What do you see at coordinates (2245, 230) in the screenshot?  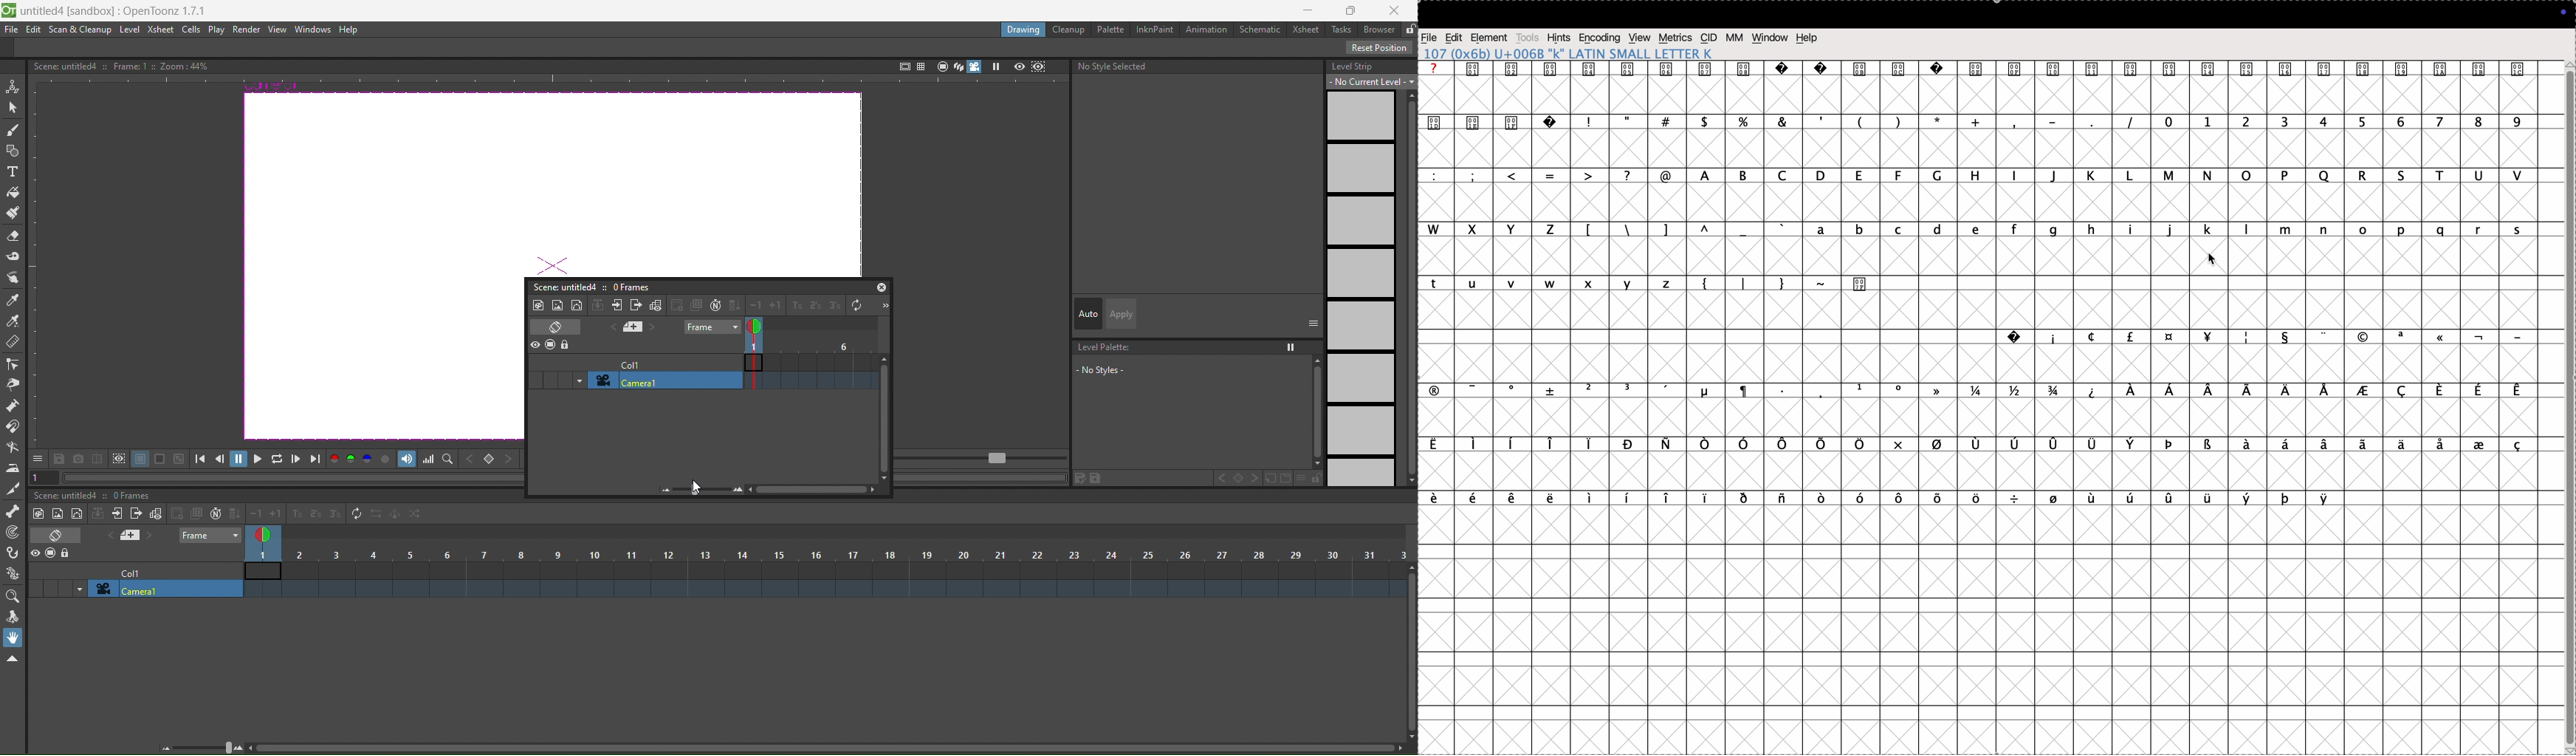 I see `l` at bounding box center [2245, 230].